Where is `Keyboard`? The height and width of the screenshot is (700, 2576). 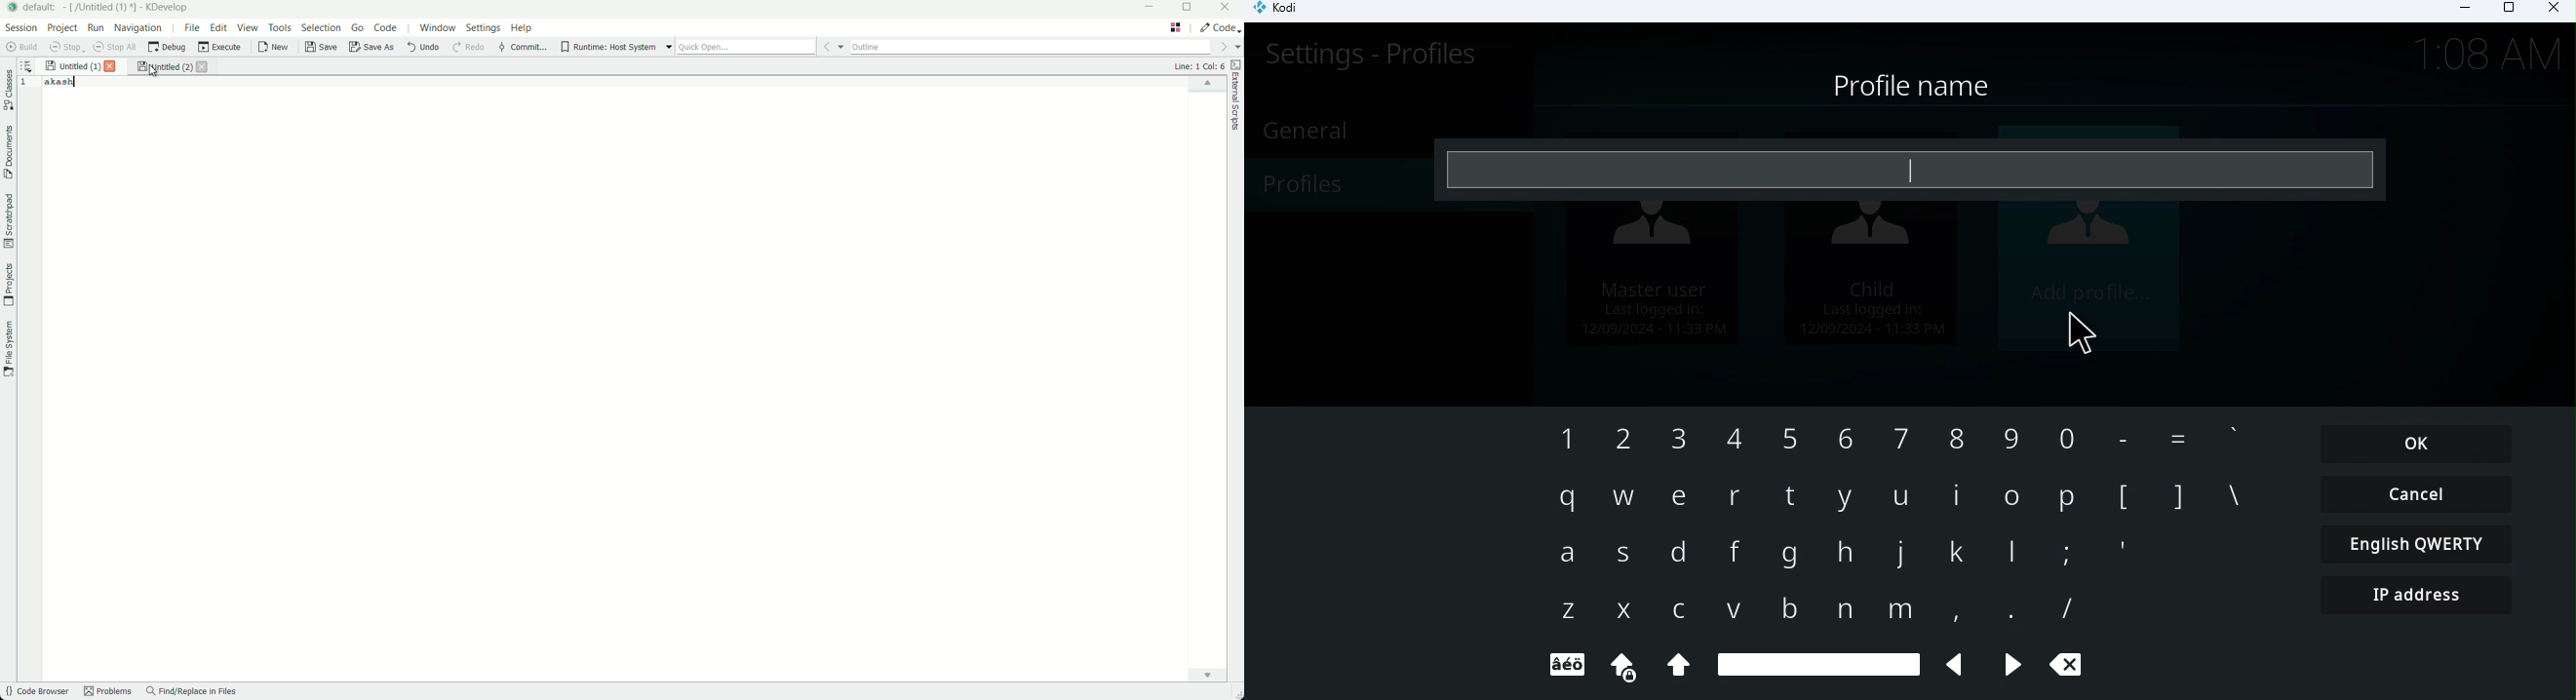
Keyboard is located at coordinates (1803, 550).